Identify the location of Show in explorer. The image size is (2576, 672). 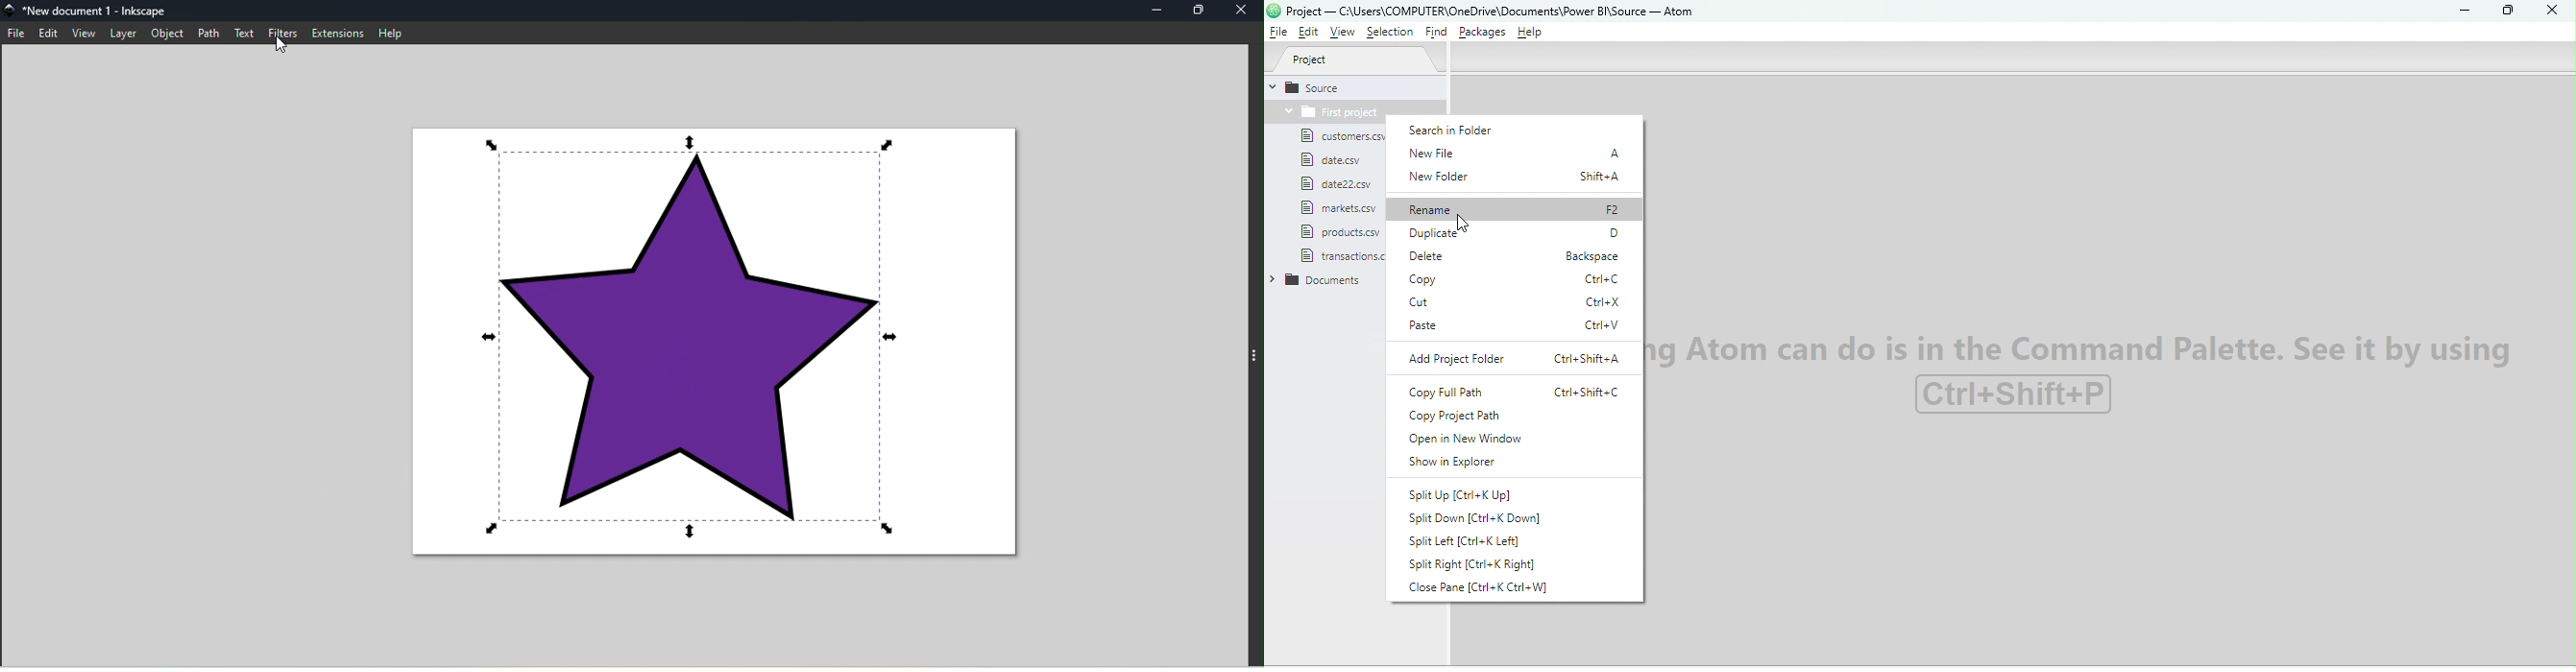
(1468, 464).